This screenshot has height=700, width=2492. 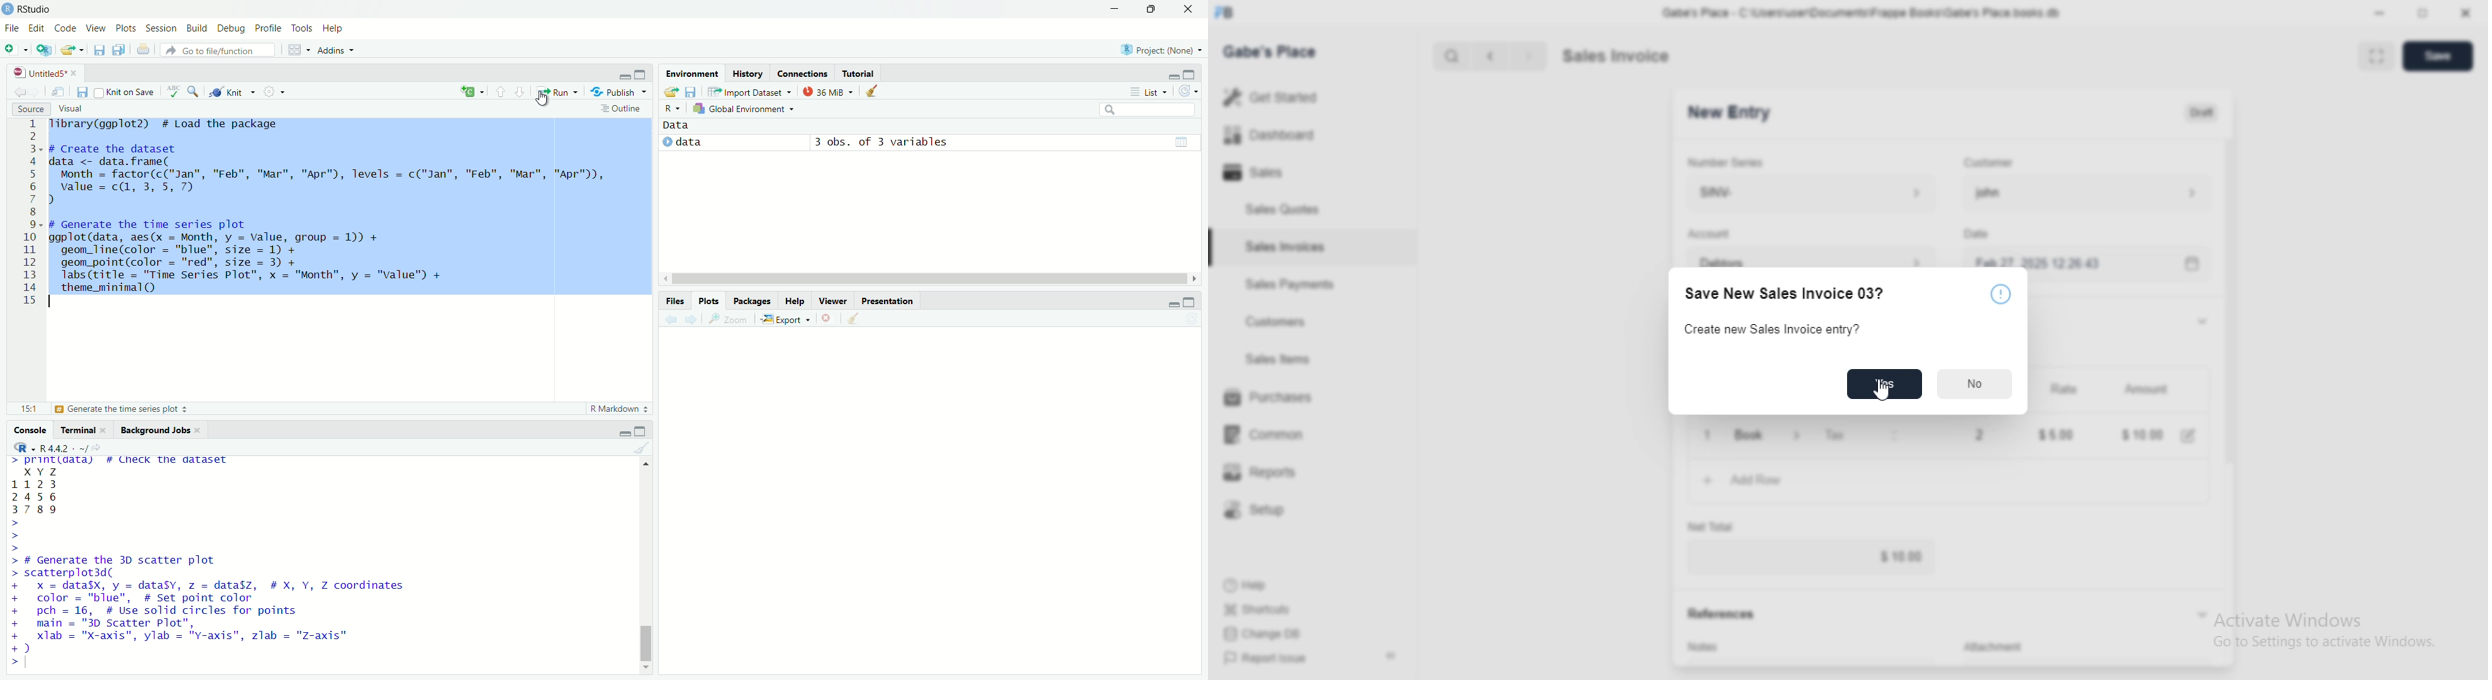 What do you see at coordinates (827, 91) in the screenshot?
I see `36 MiB` at bounding box center [827, 91].